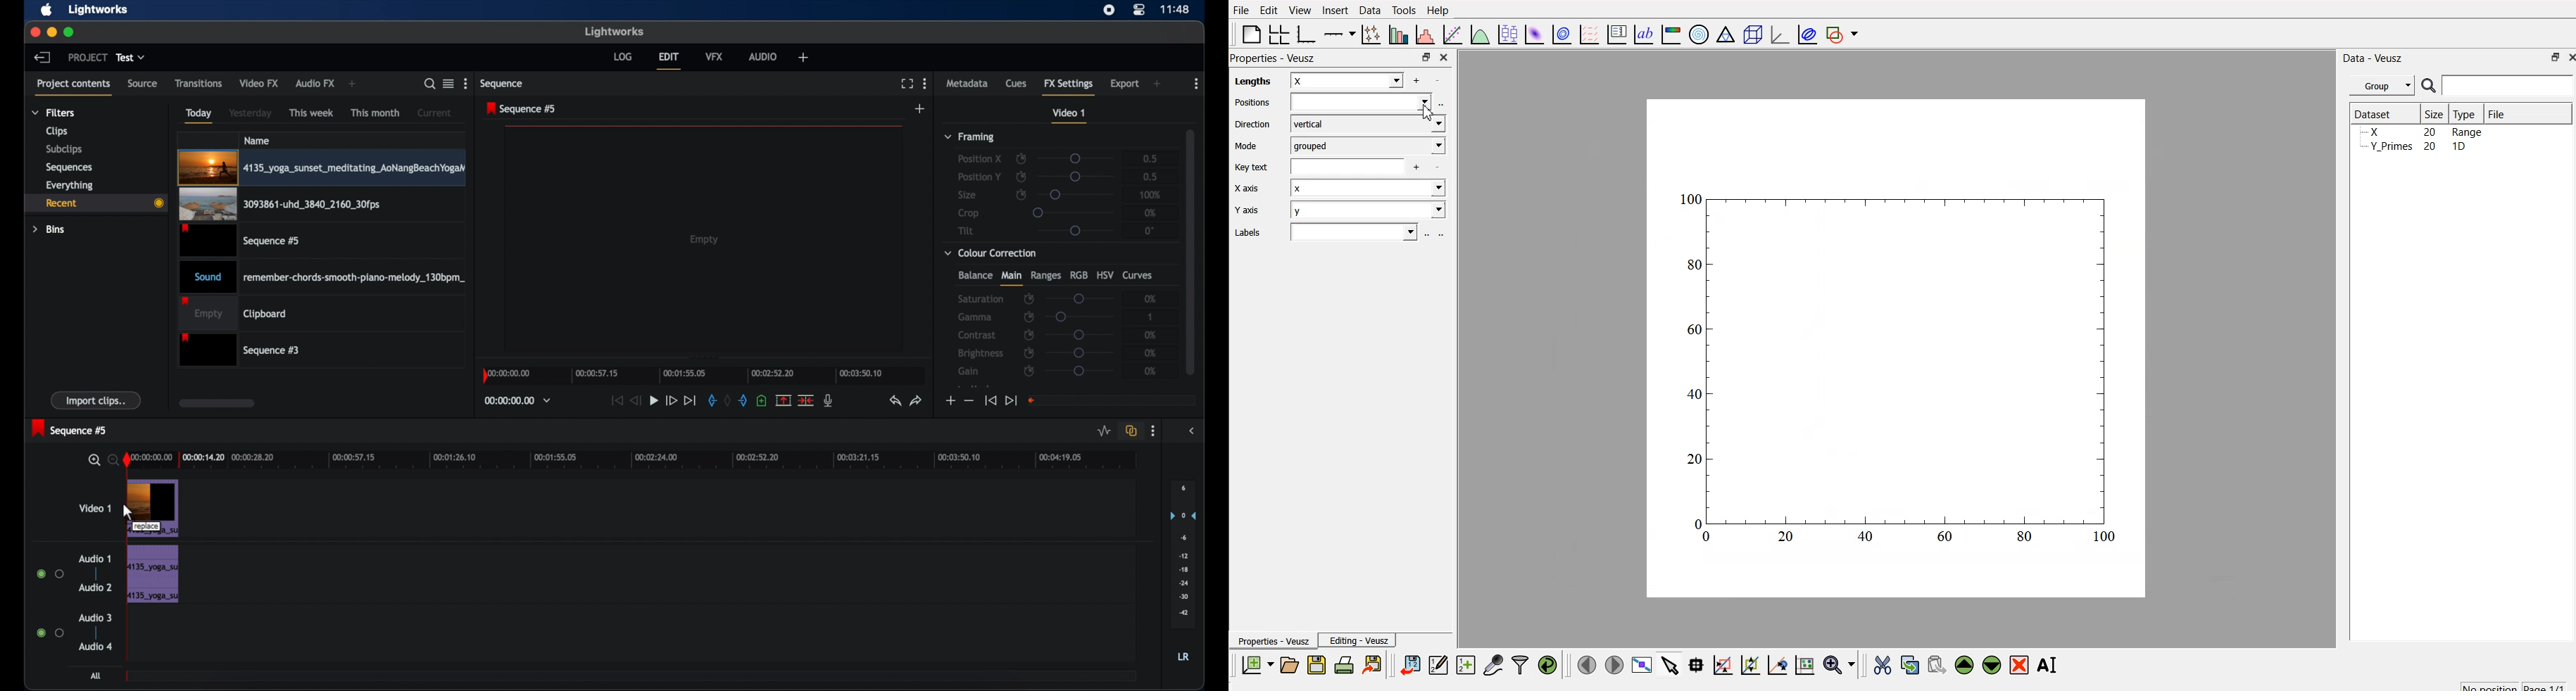  What do you see at coordinates (980, 158) in the screenshot?
I see `position x` at bounding box center [980, 158].